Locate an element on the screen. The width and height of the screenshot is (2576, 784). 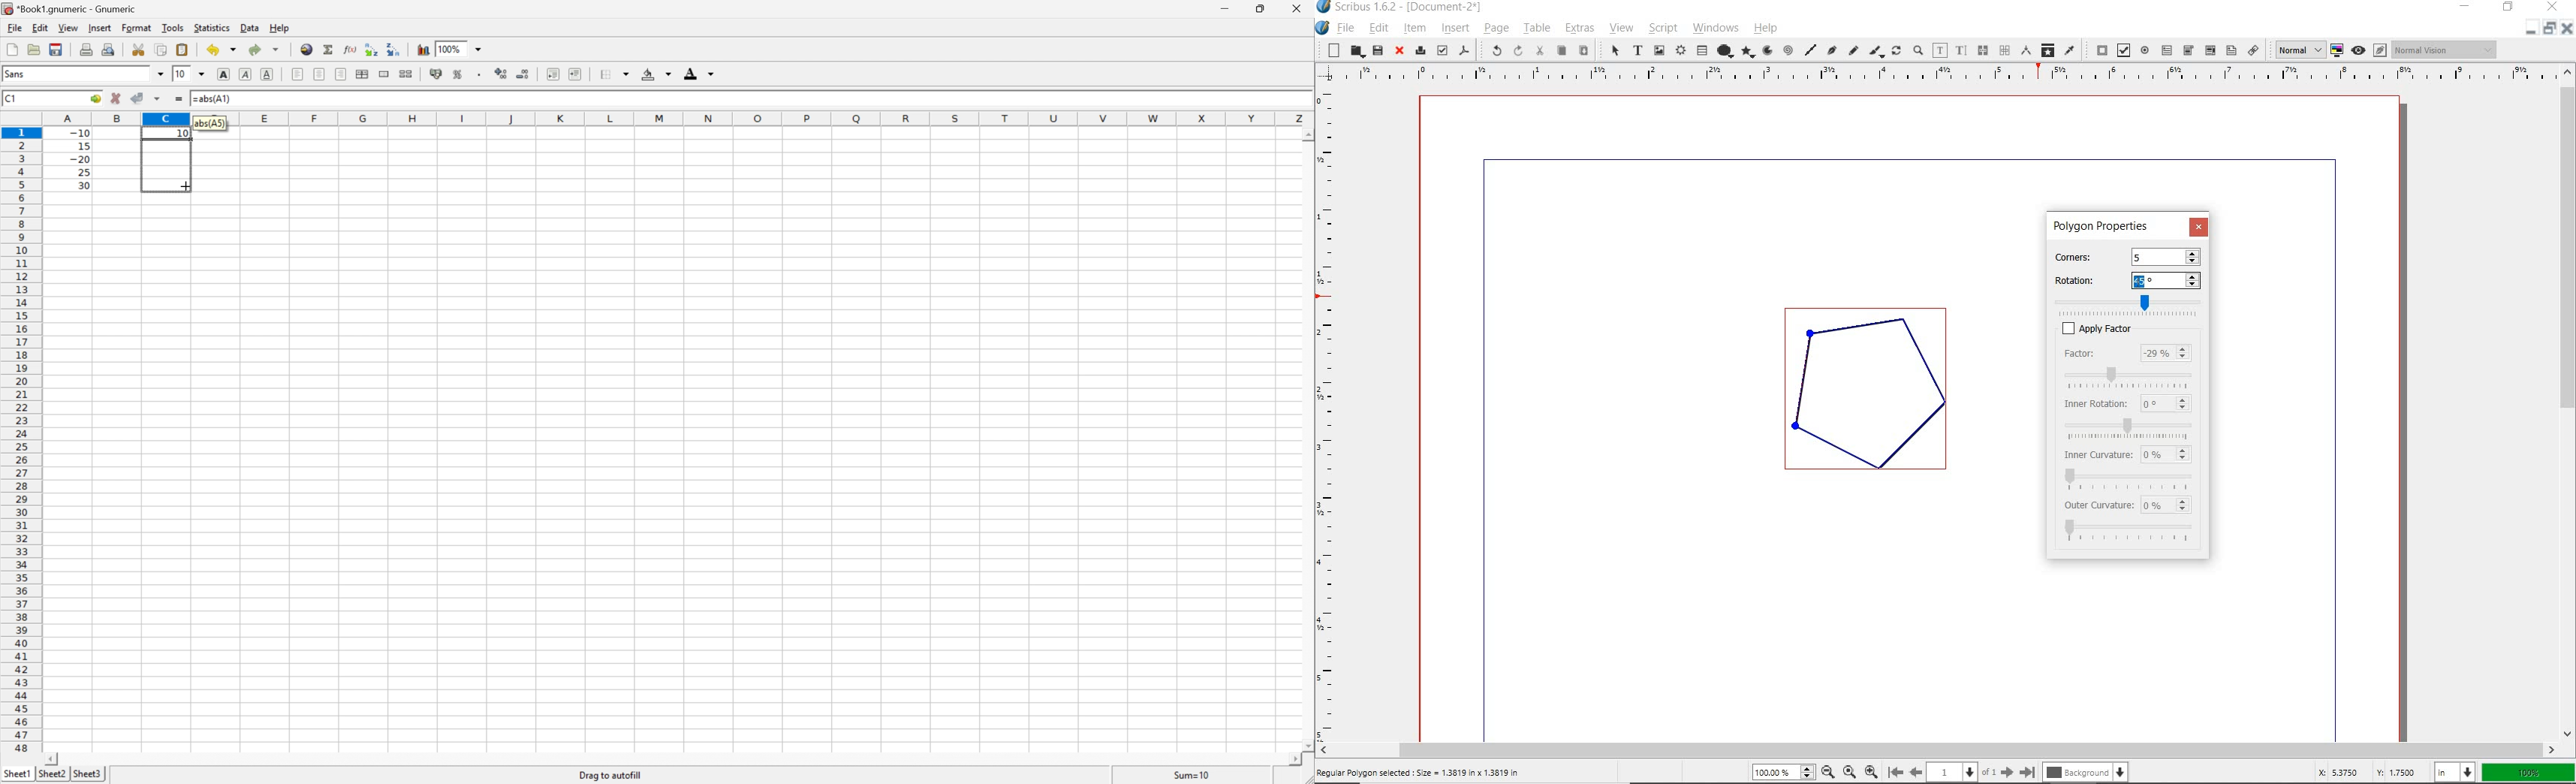
input factor is located at coordinates (2167, 354).